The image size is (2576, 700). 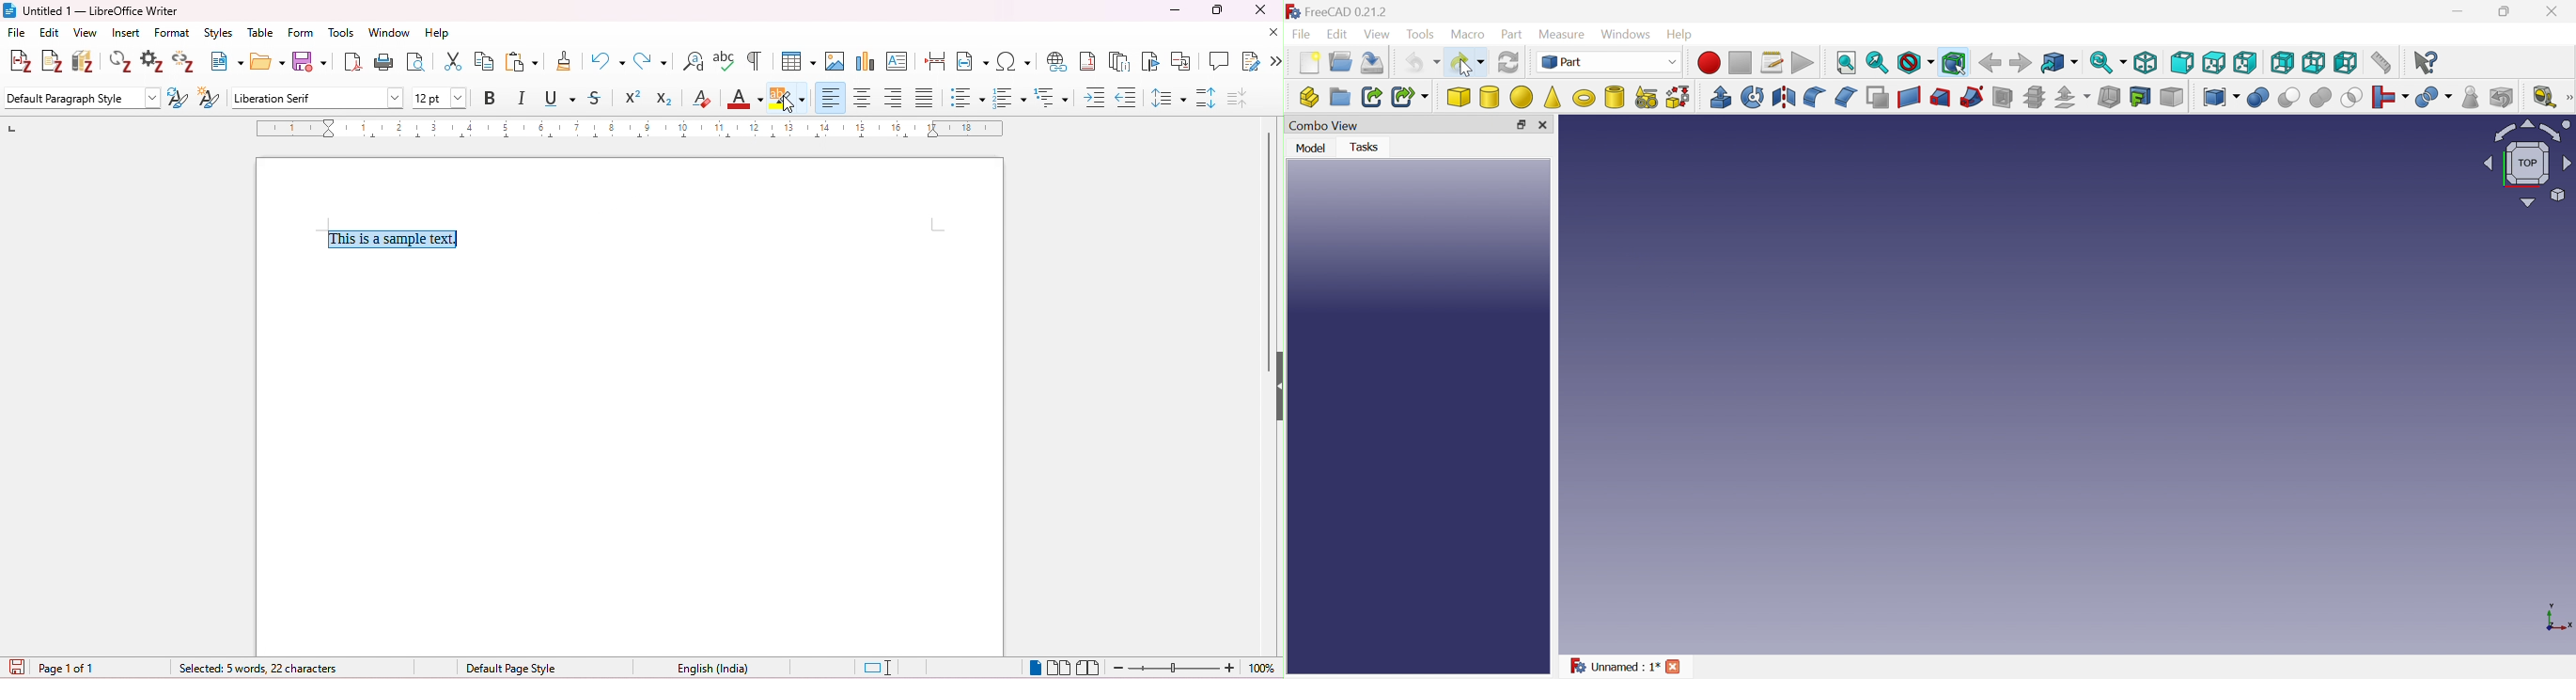 What do you see at coordinates (2347, 63) in the screenshot?
I see `Left` at bounding box center [2347, 63].